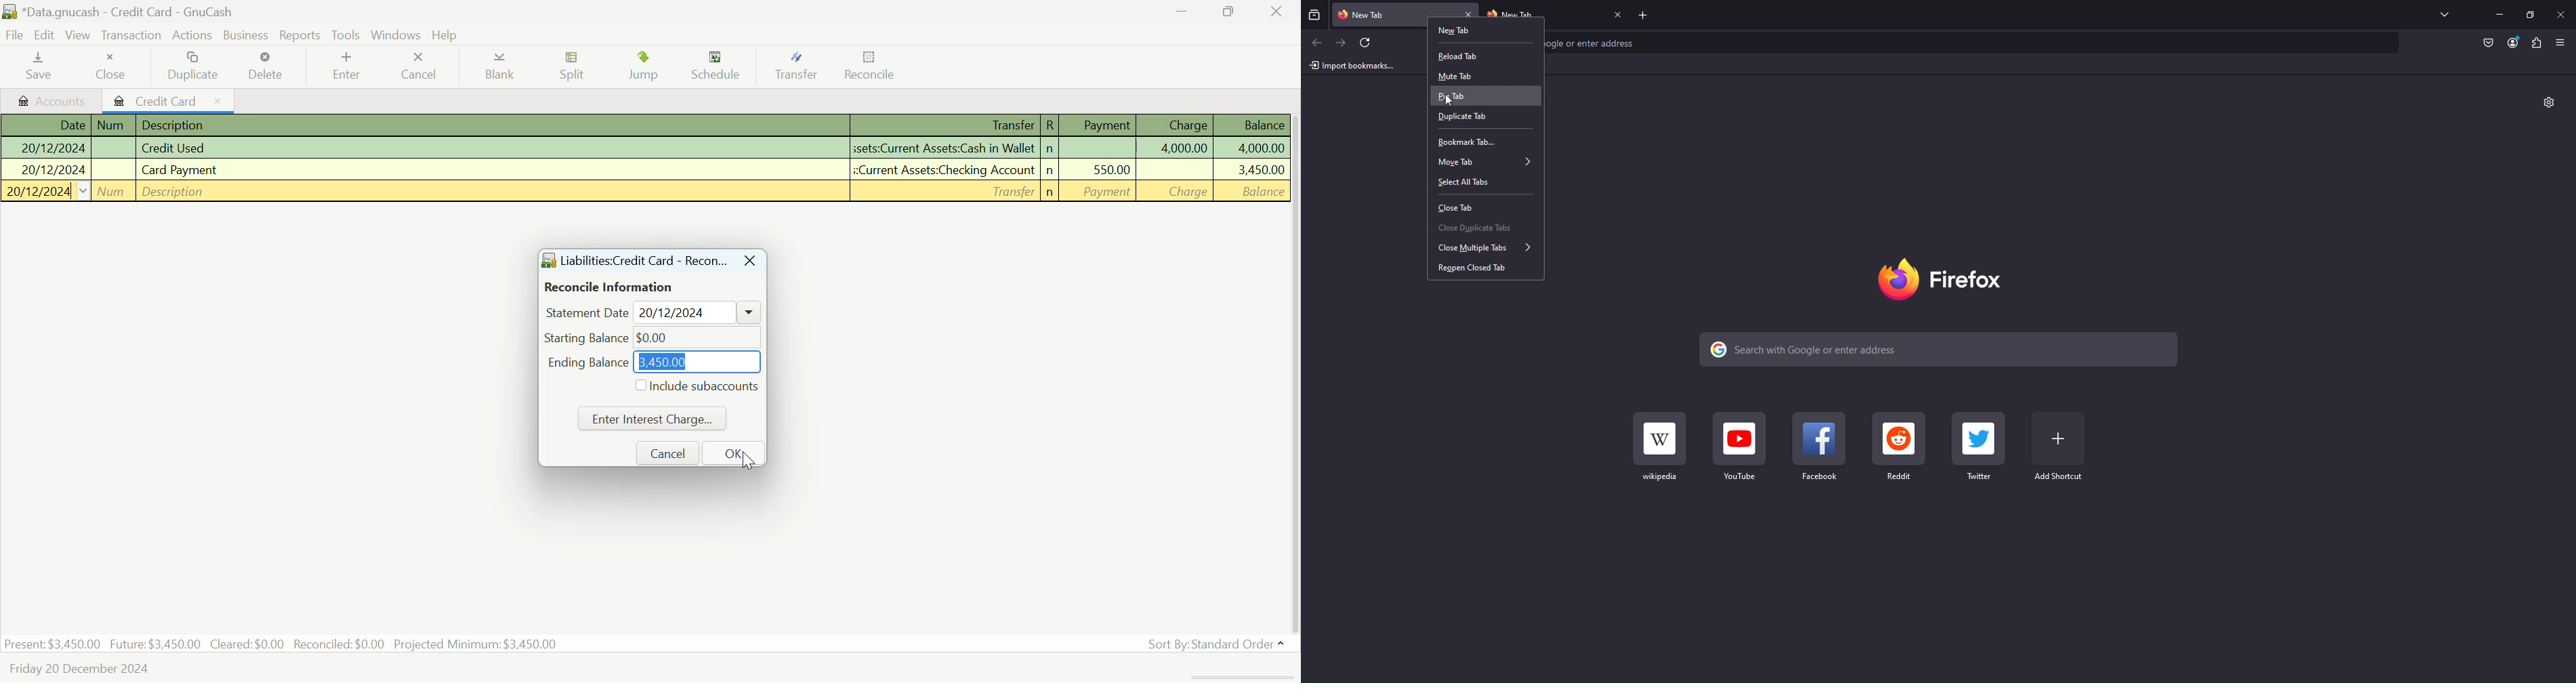 This screenshot has width=2576, height=700. I want to click on Close Duplicate Tabs, so click(1486, 226).